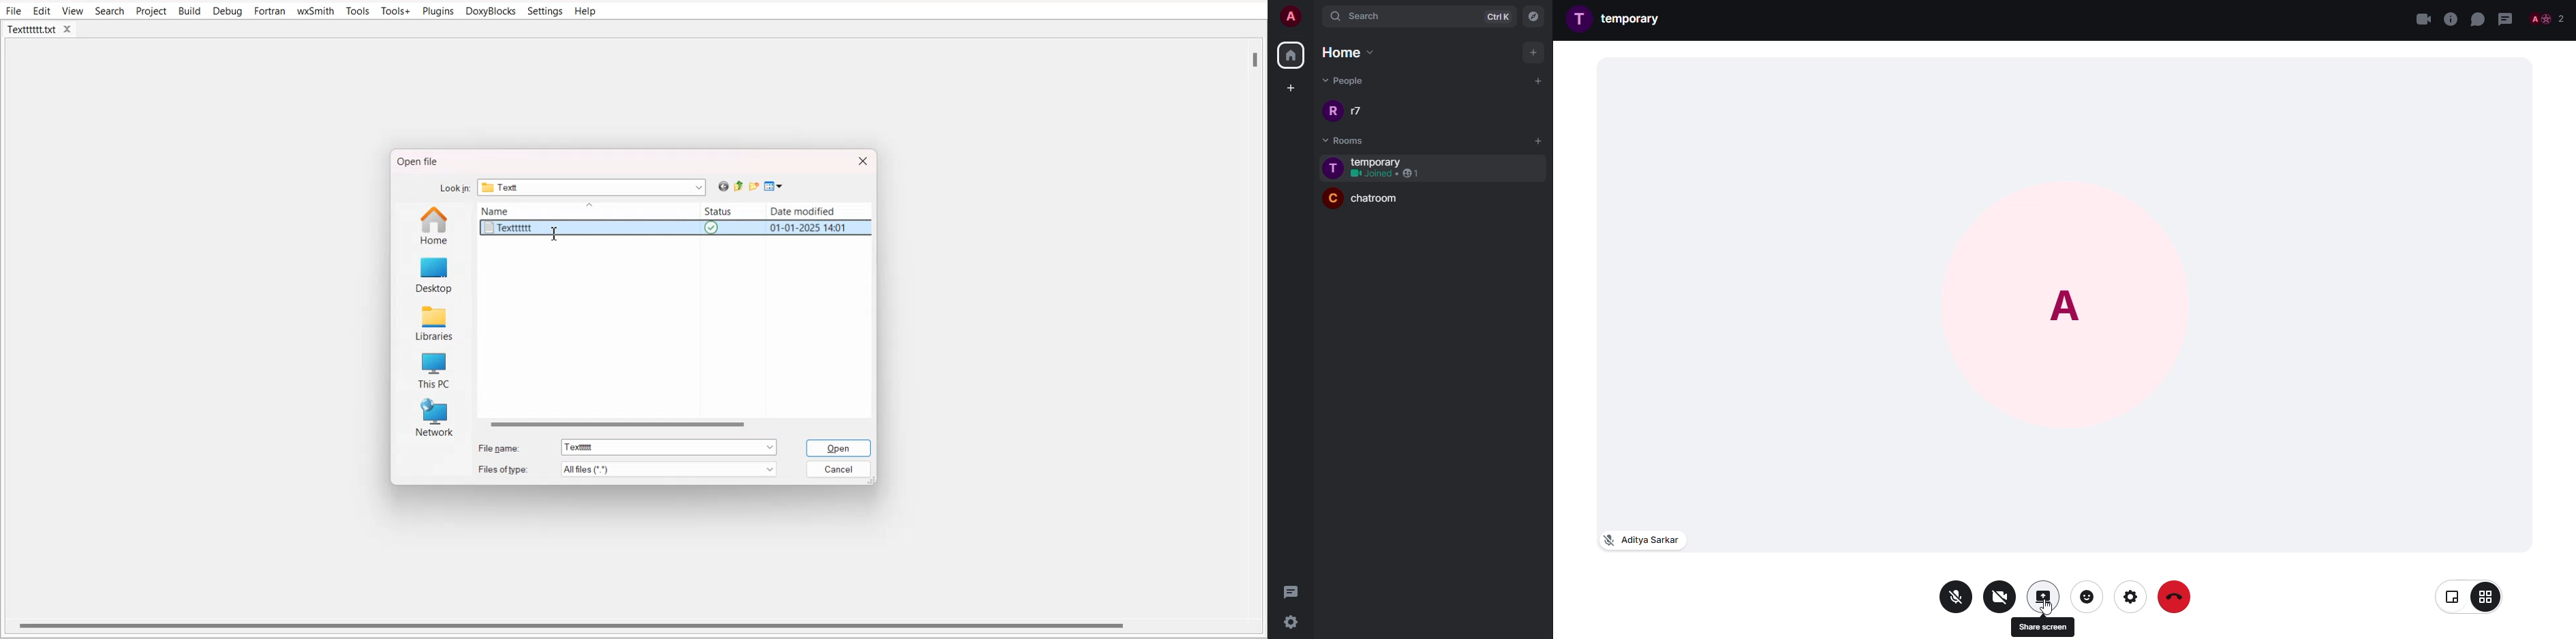  I want to click on people, so click(1360, 111).